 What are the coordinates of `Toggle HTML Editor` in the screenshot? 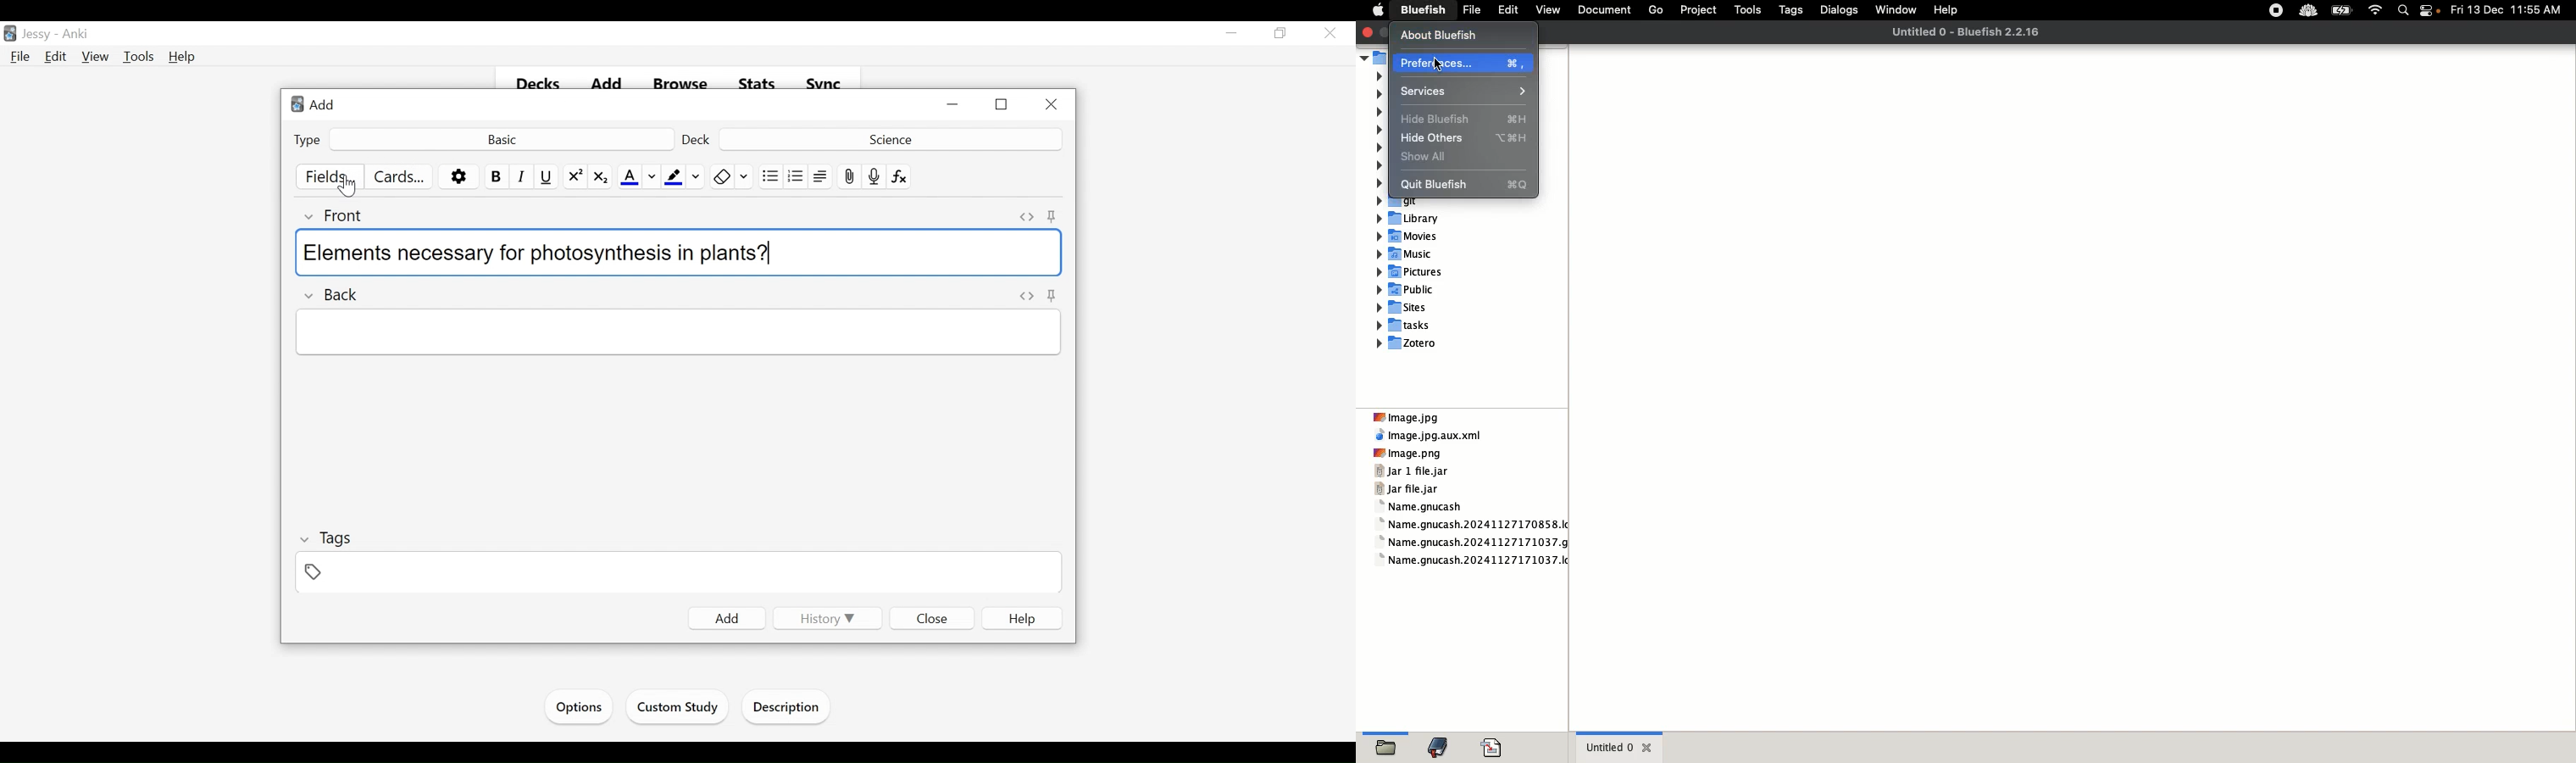 It's located at (1027, 217).